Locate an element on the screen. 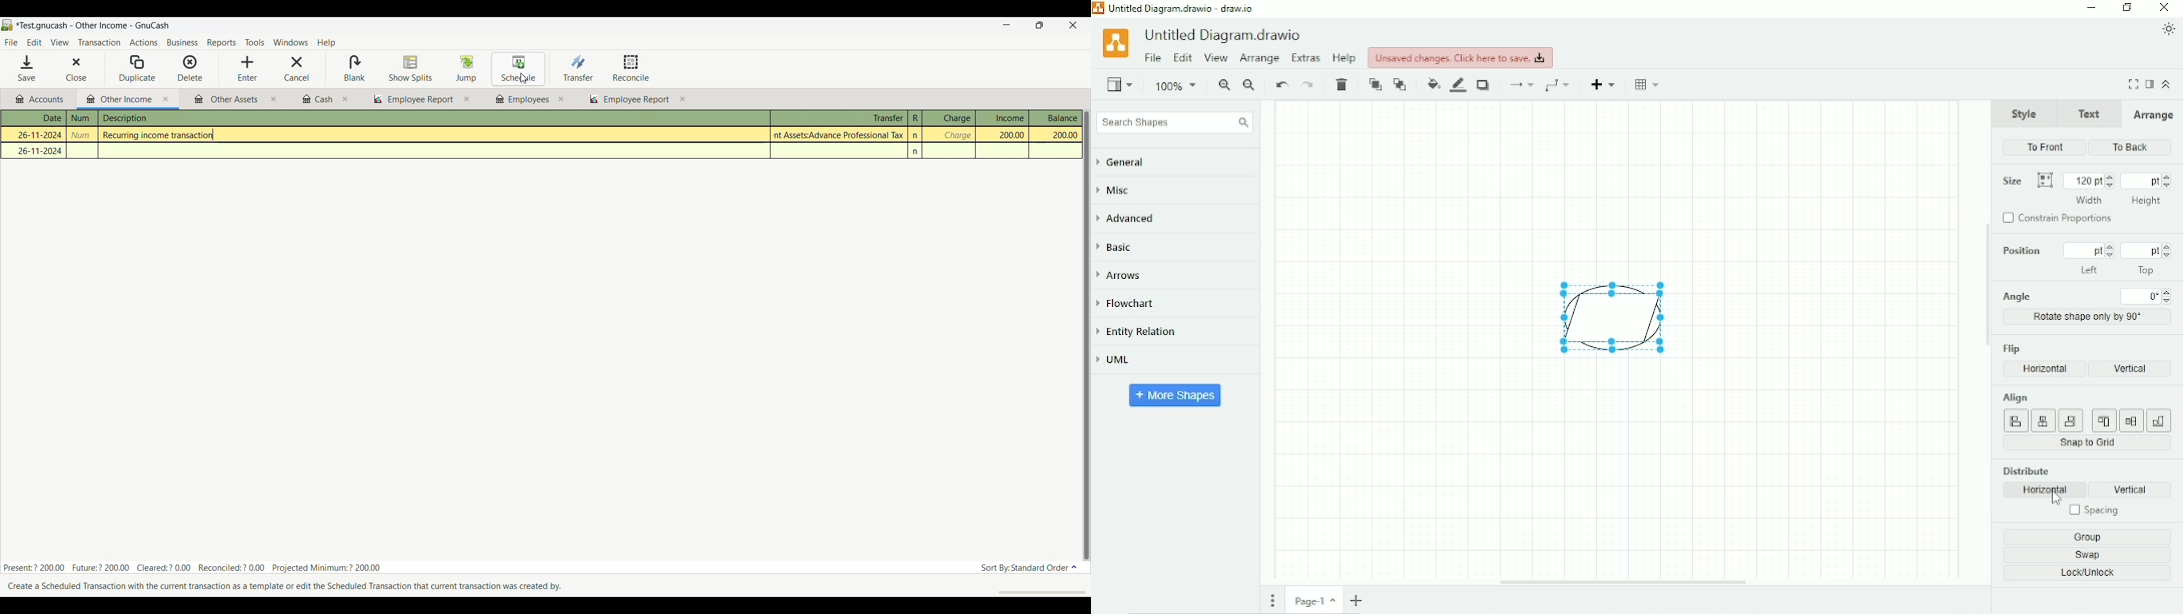 The height and width of the screenshot is (616, 2184). View is located at coordinates (1216, 59).